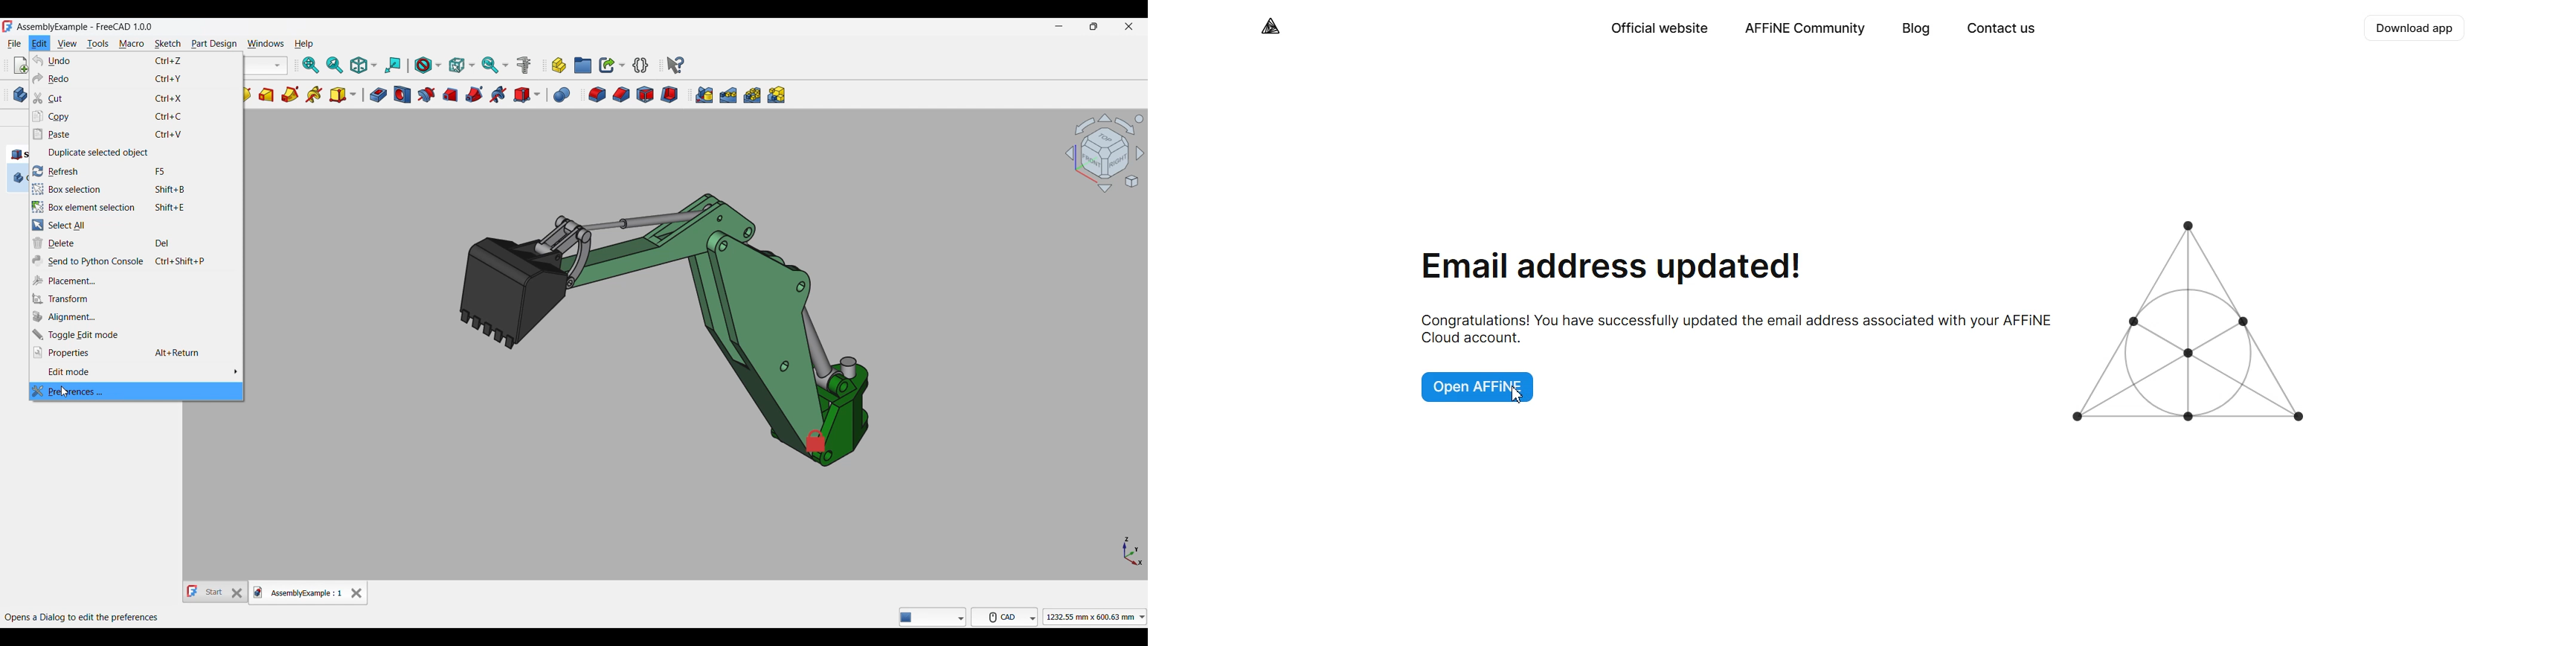 The image size is (2576, 672). I want to click on Fit all, so click(311, 66).